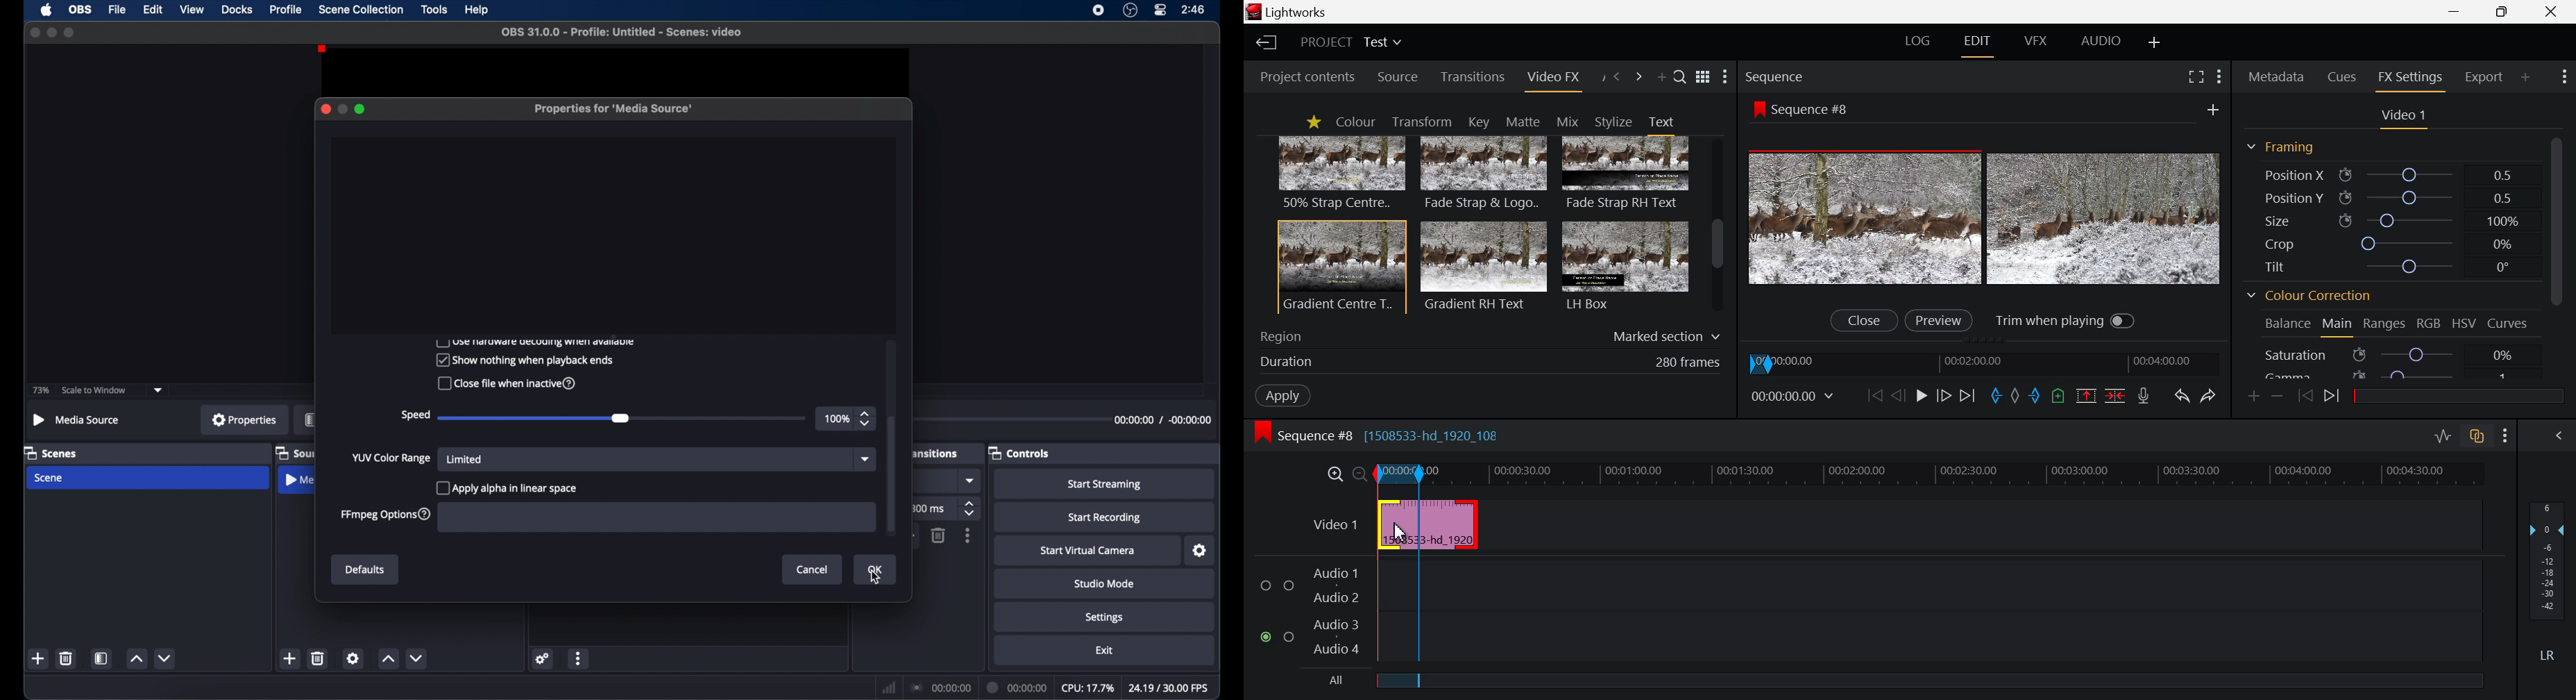 Image resolution: width=2576 pixels, height=700 pixels. What do you see at coordinates (2562, 436) in the screenshot?
I see `Show Audio Mix` at bounding box center [2562, 436].